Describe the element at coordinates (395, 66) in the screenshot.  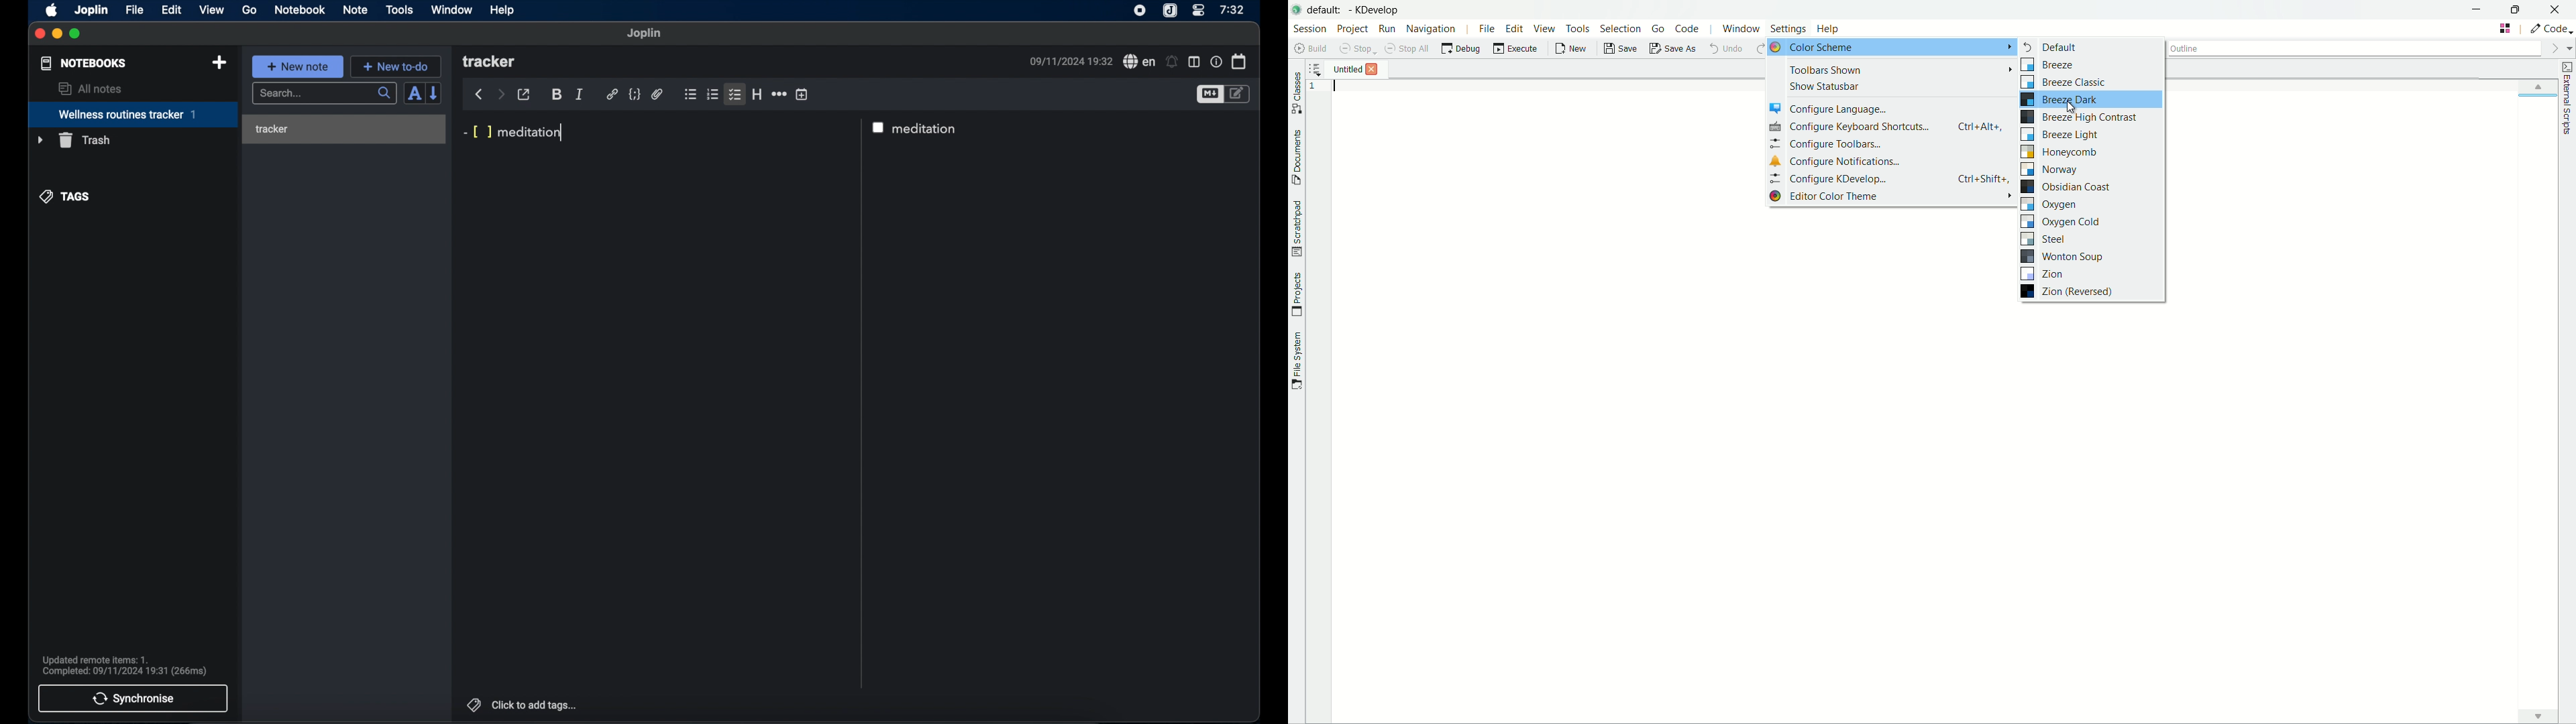
I see `+ new to-do` at that location.